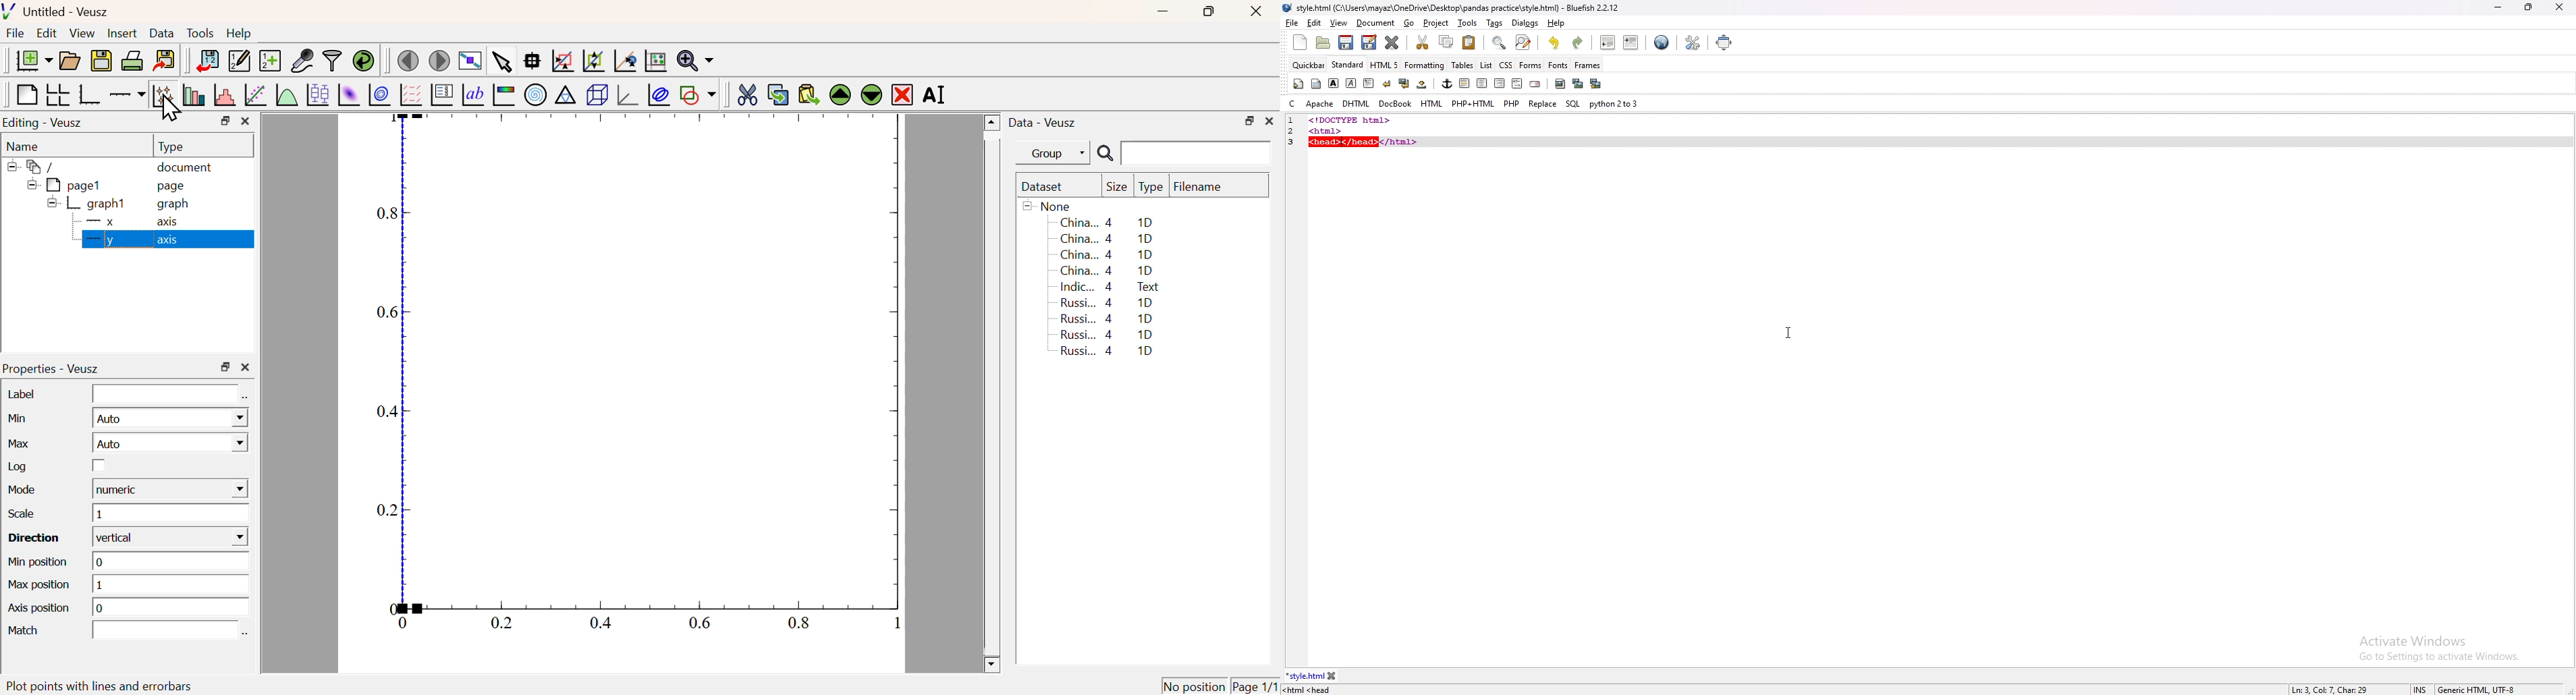 The image size is (2576, 700). I want to click on python 2to3, so click(1616, 104).